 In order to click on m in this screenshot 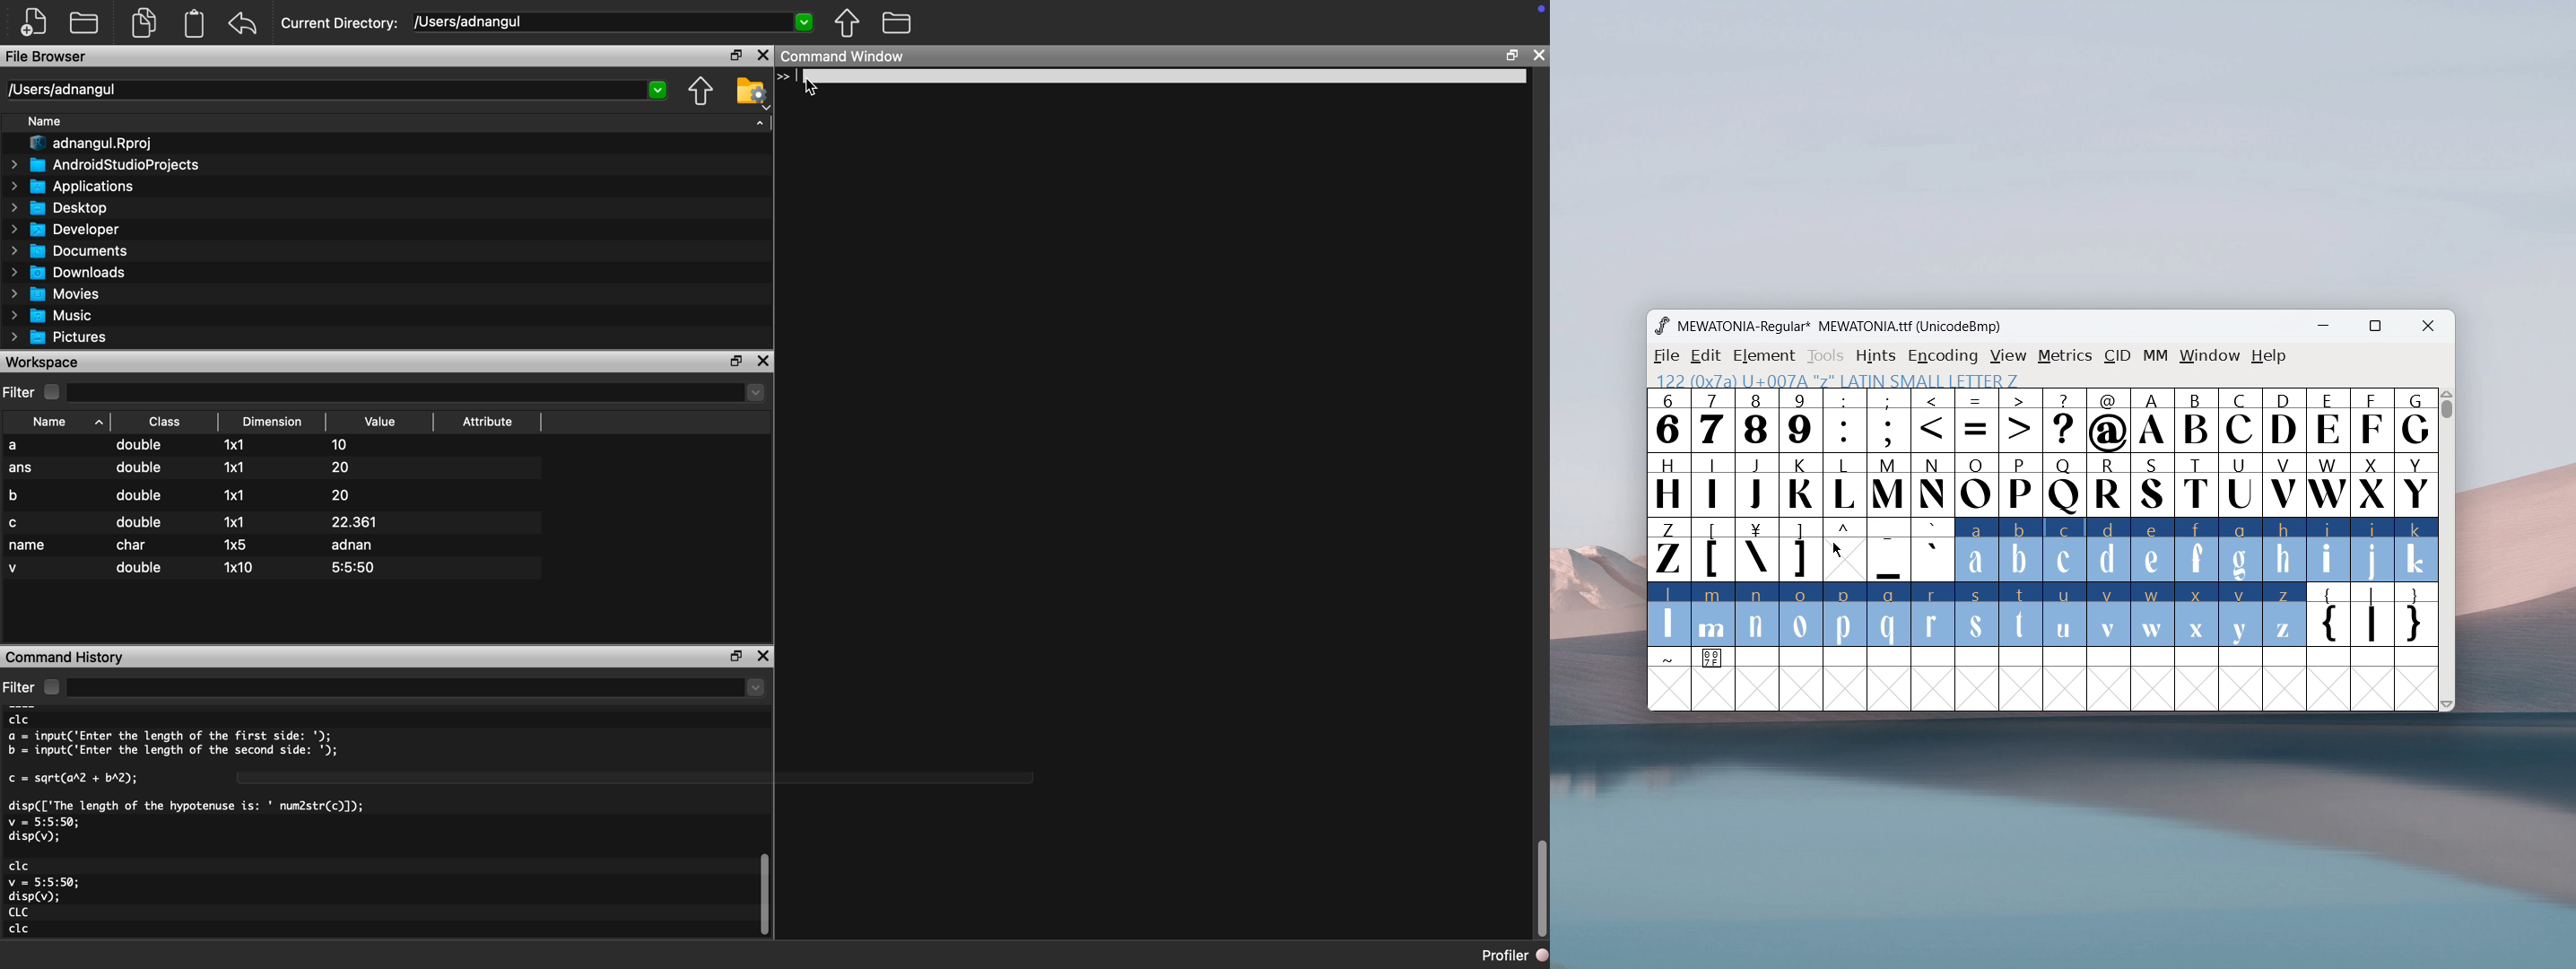, I will do `click(1713, 615)`.